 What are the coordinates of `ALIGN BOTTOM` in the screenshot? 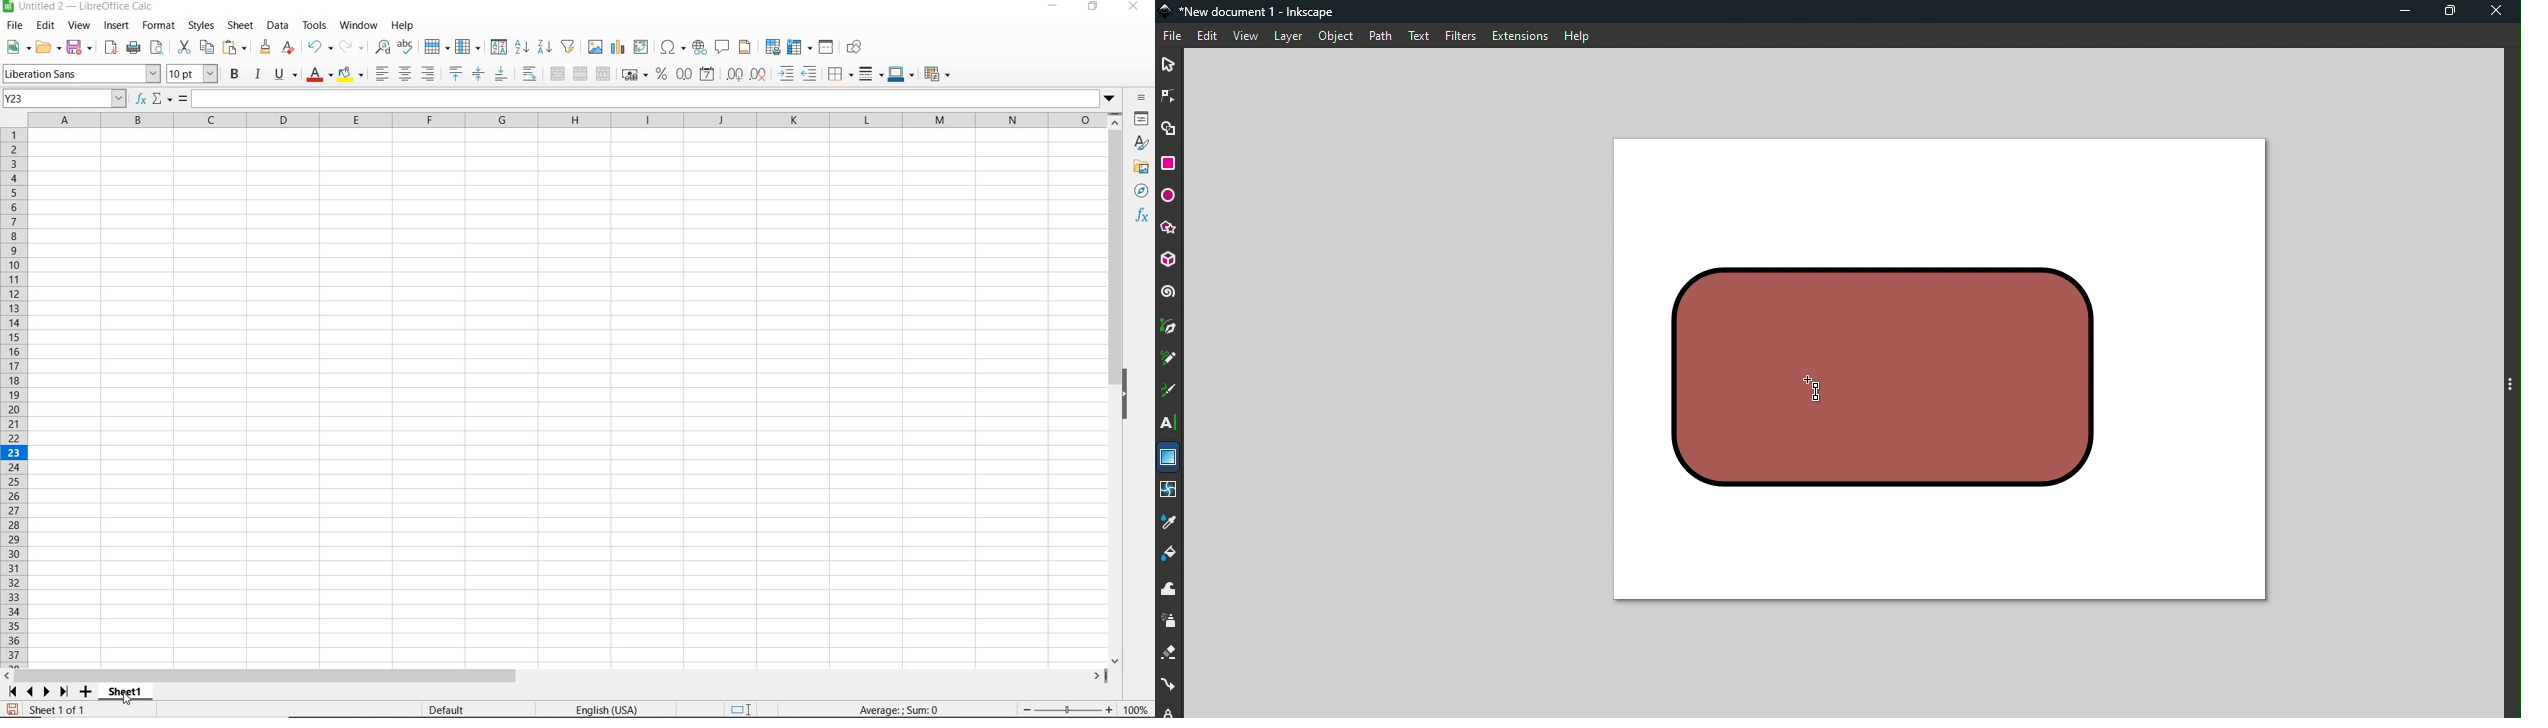 It's located at (501, 76).